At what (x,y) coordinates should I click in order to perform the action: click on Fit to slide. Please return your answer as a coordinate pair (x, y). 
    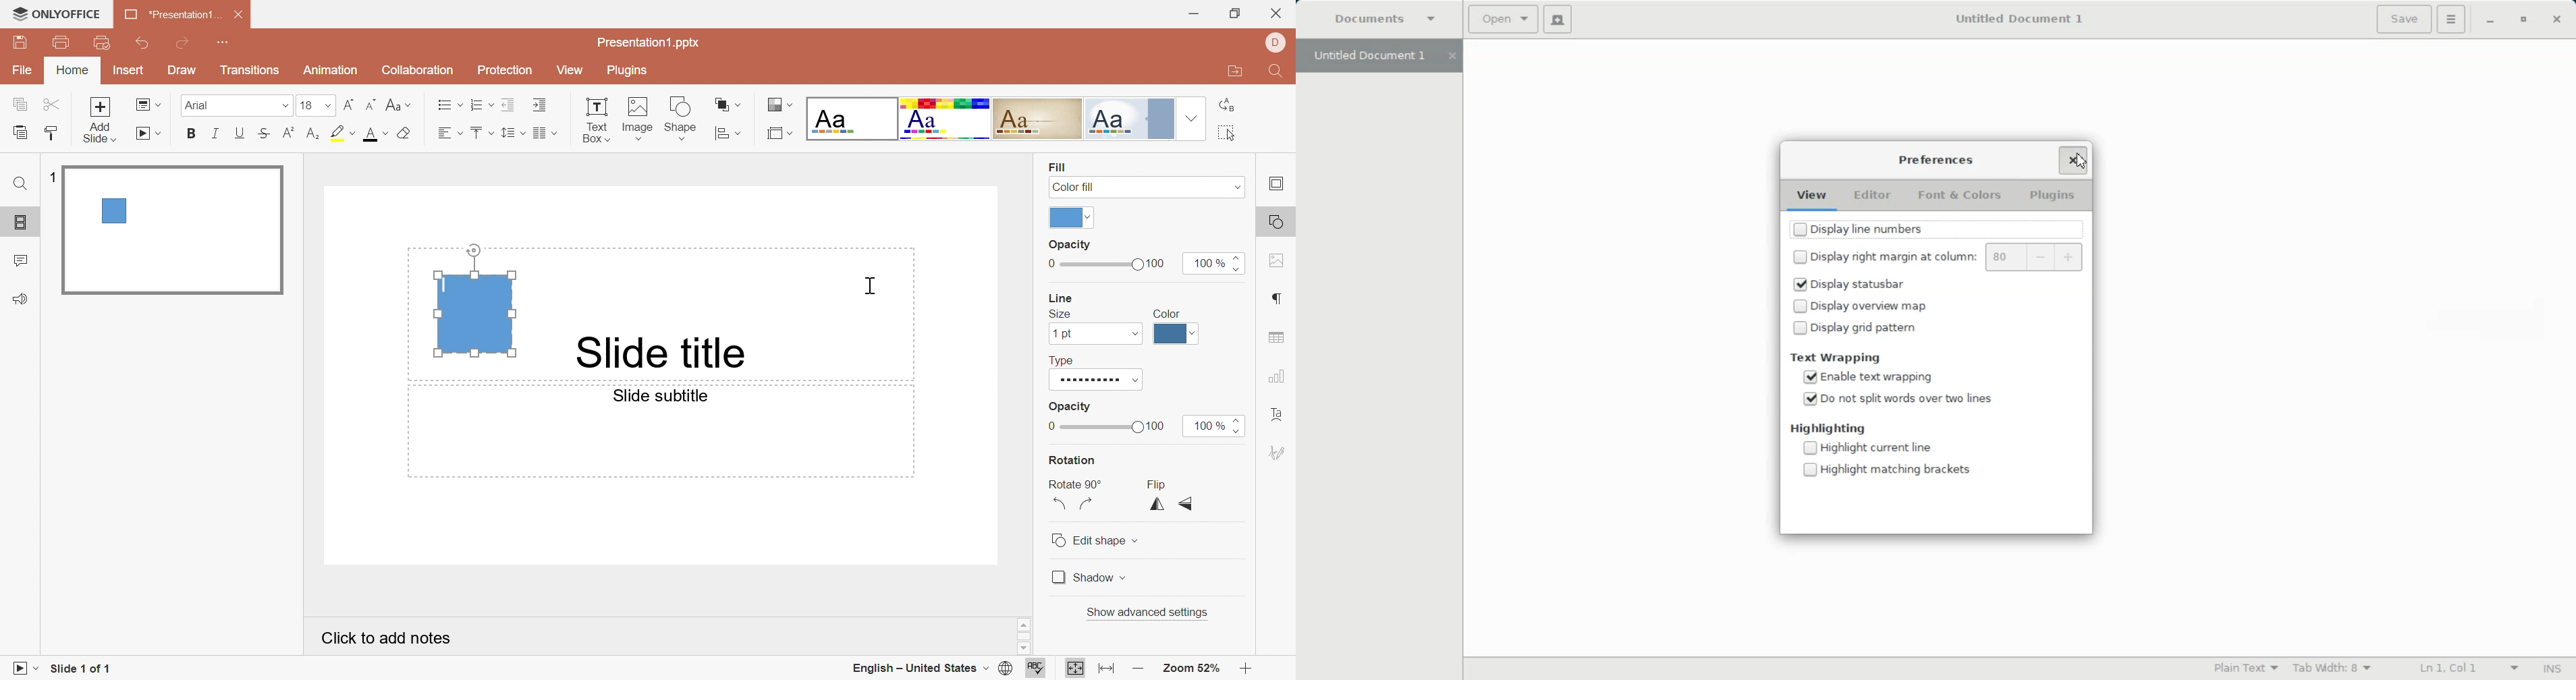
    Looking at the image, I should click on (1075, 668).